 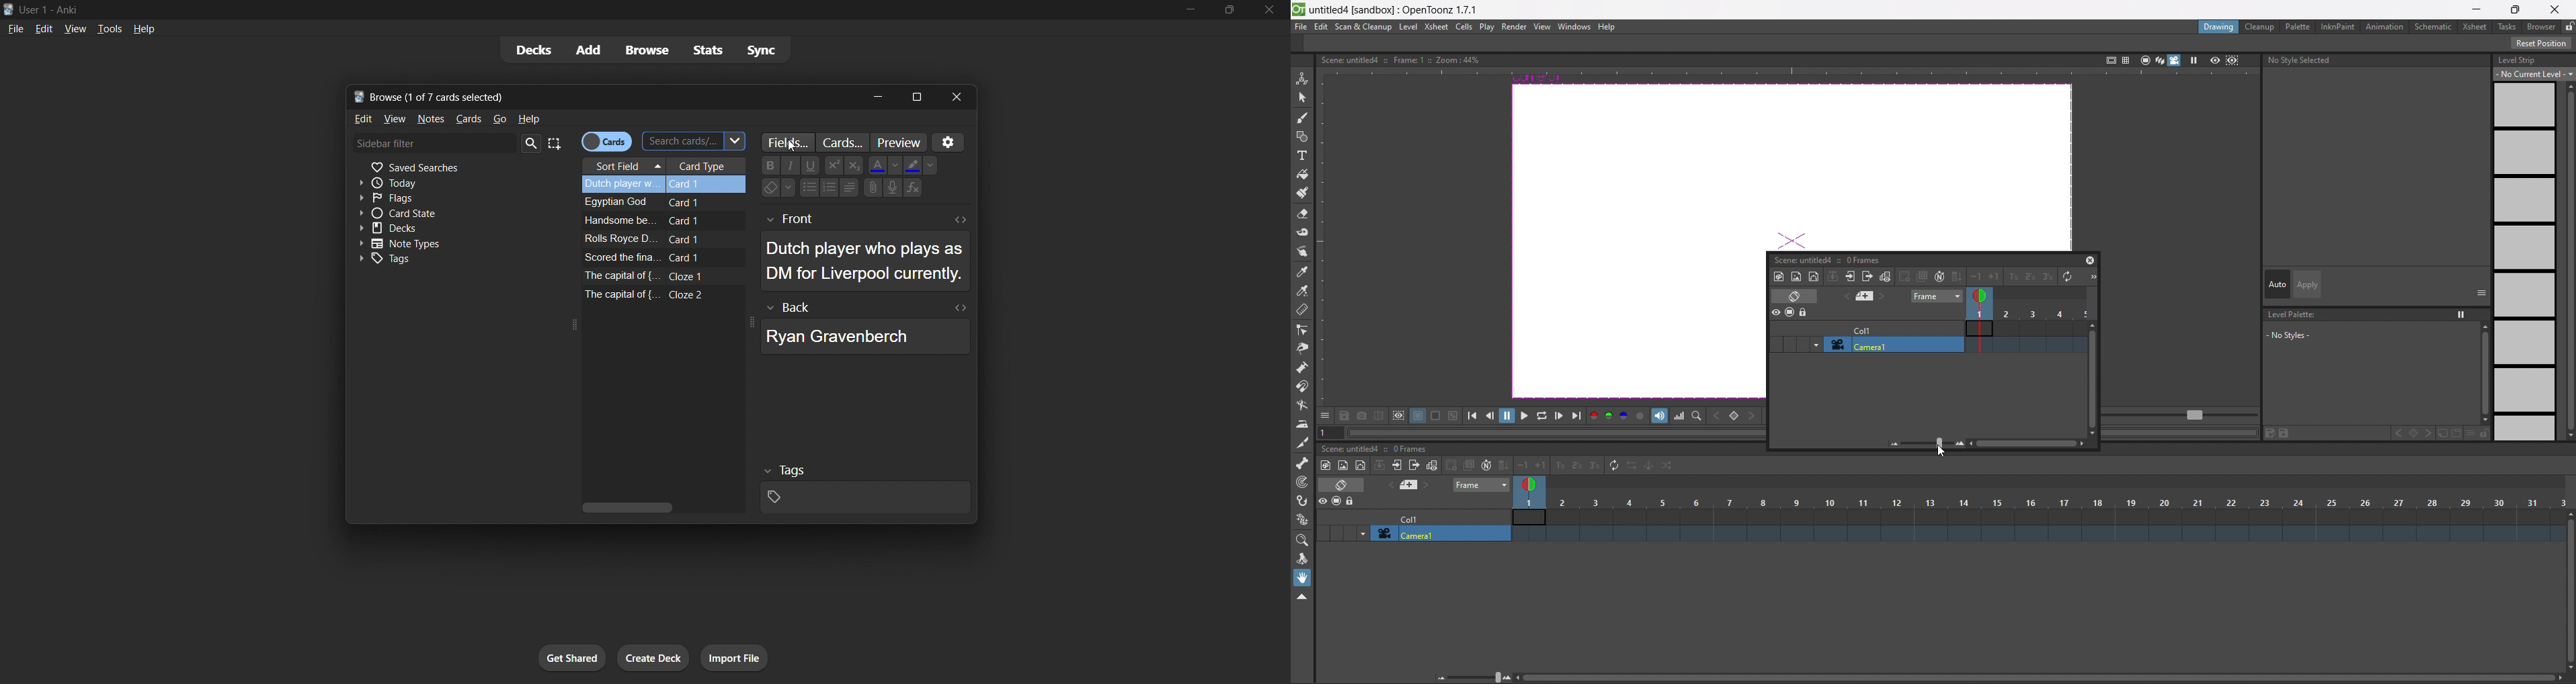 I want to click on tools, so click(x=110, y=30).